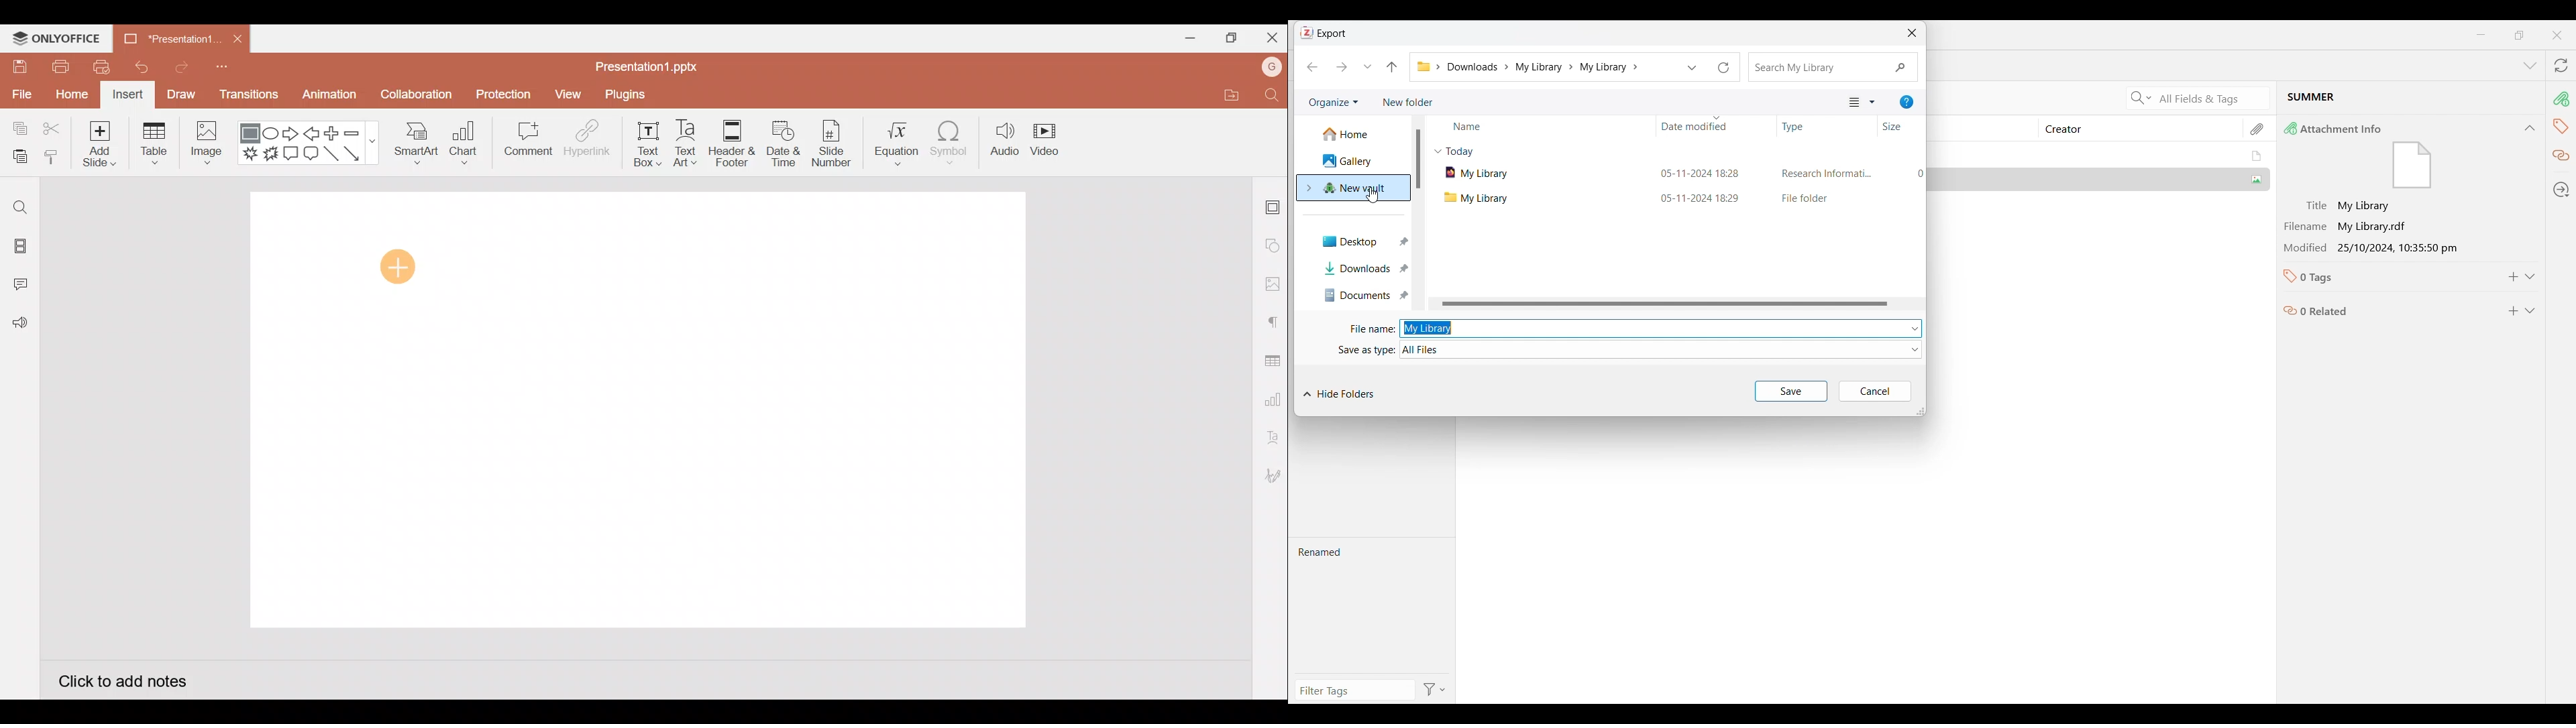  I want to click on Selected view , so click(1854, 102).